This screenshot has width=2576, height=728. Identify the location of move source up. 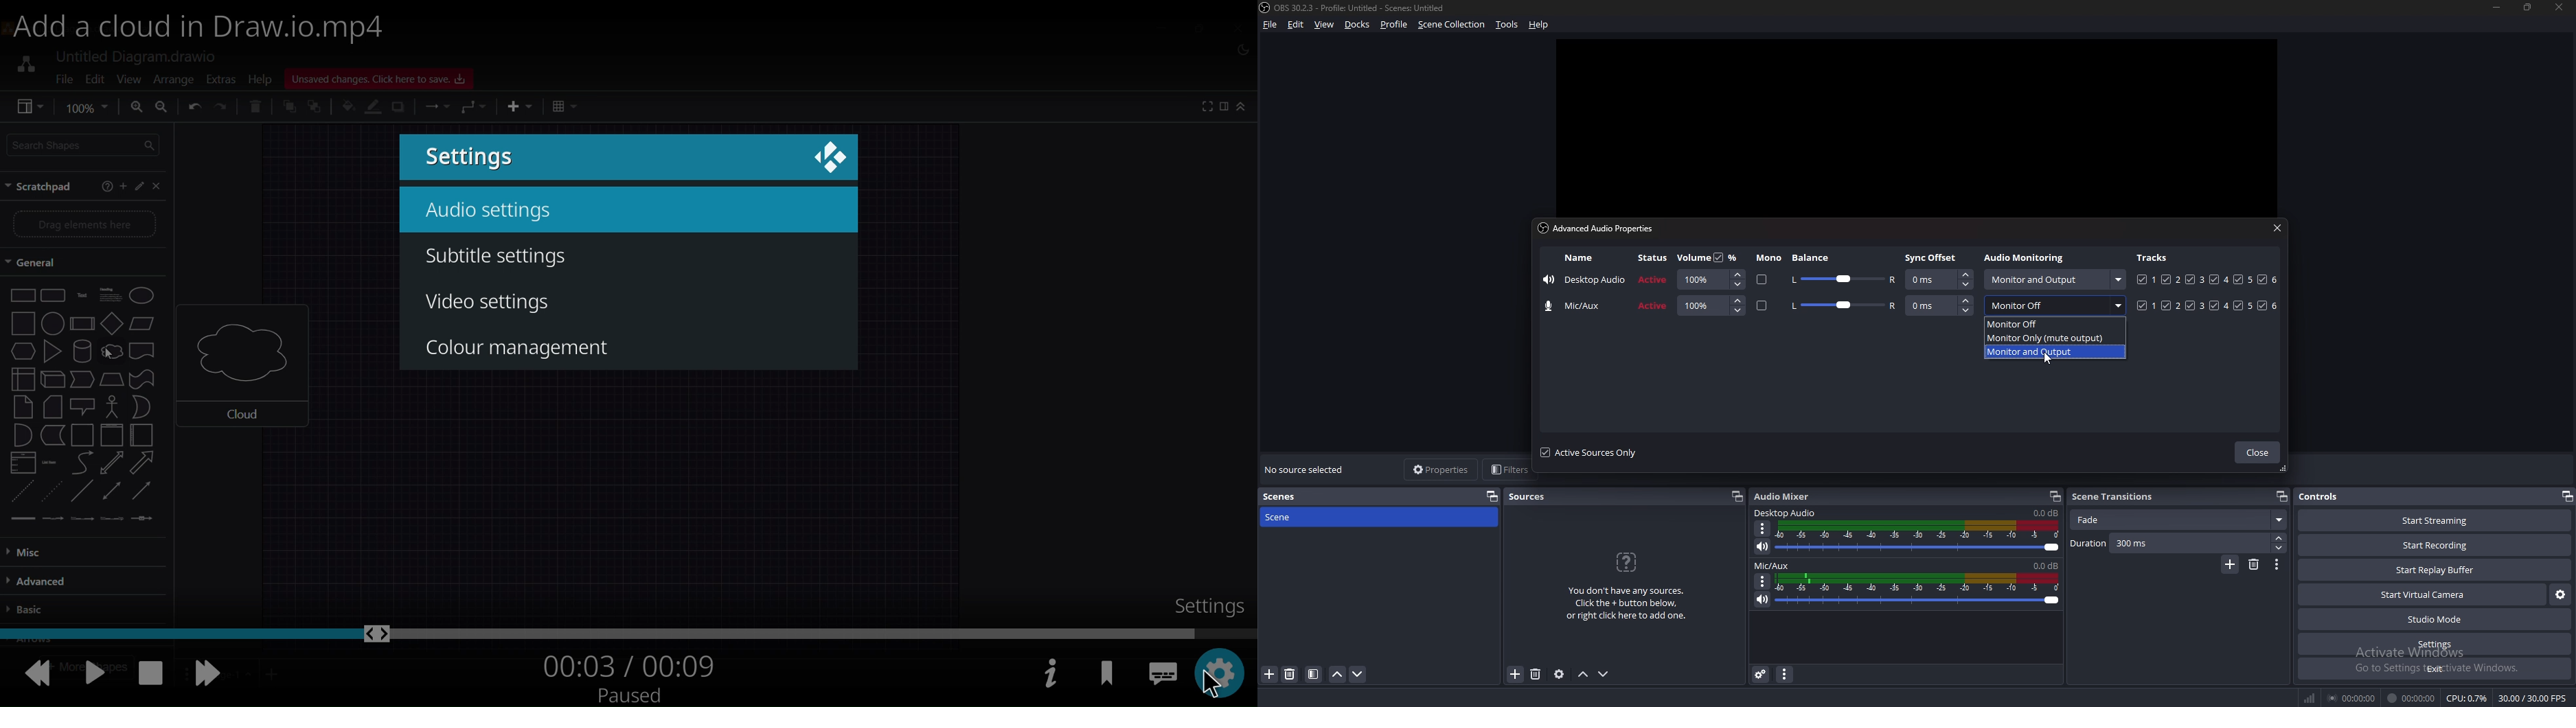
(1585, 674).